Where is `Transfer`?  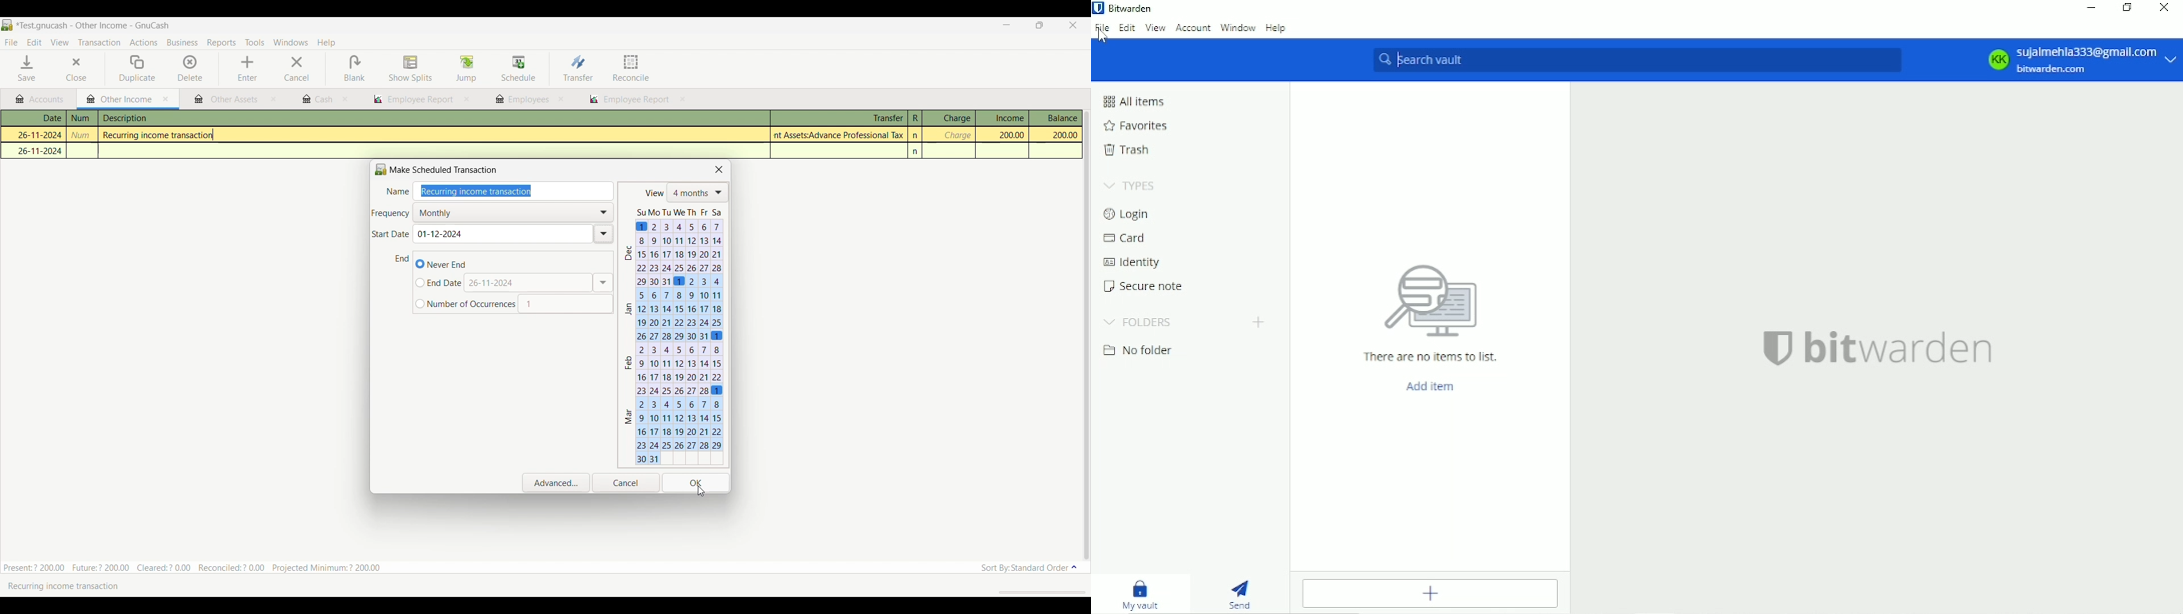
Transfer is located at coordinates (578, 68).